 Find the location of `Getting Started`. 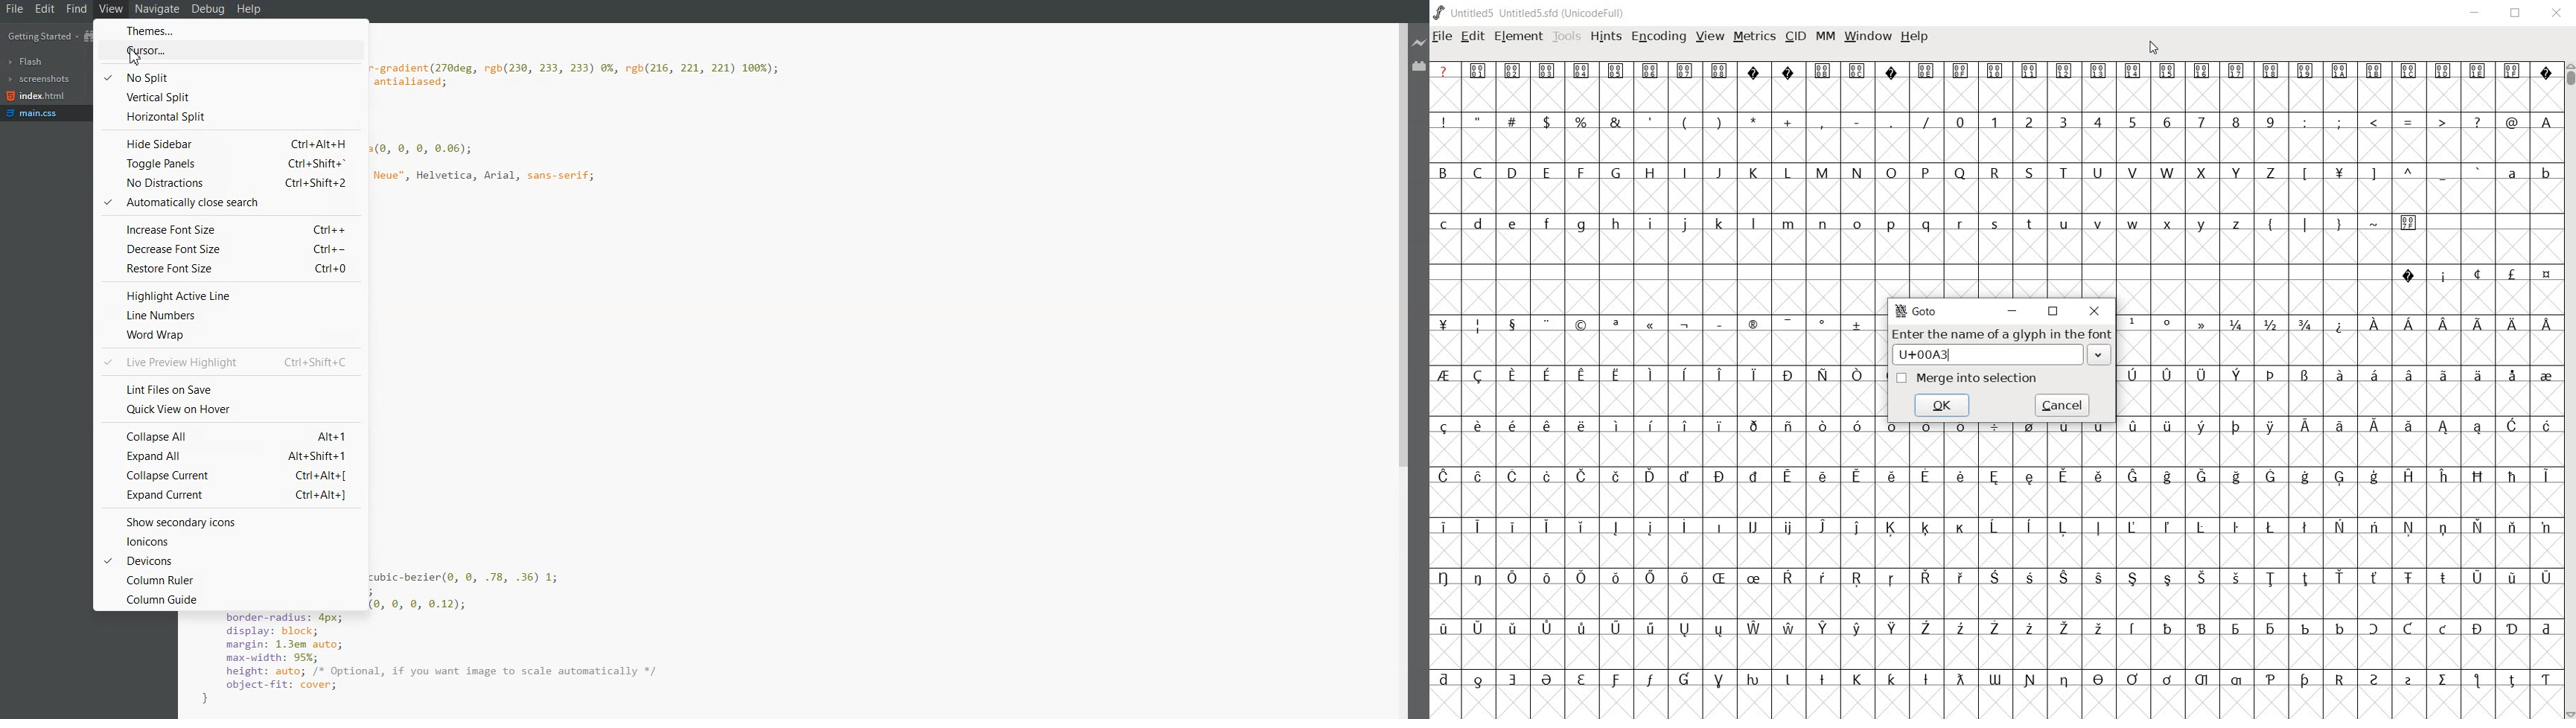

Getting Started is located at coordinates (41, 36).